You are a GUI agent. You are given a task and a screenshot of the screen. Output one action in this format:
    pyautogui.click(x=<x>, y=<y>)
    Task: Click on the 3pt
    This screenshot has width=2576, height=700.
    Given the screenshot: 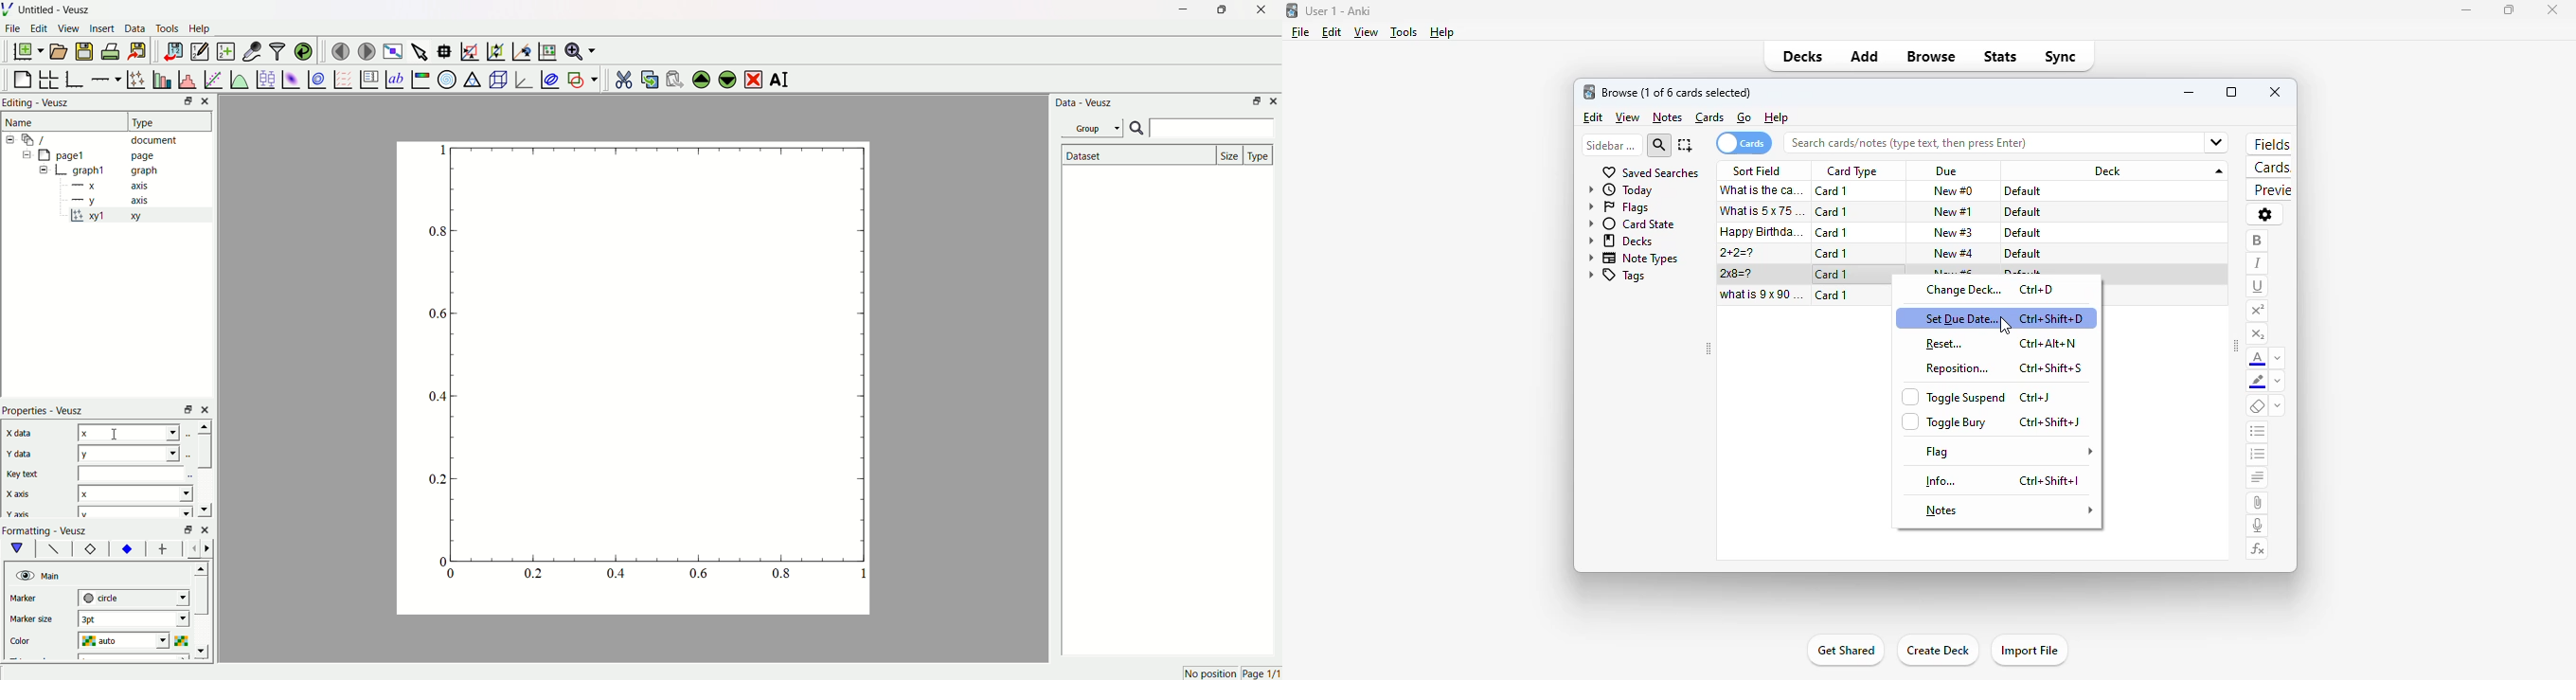 What is the action you would take?
    pyautogui.click(x=133, y=619)
    